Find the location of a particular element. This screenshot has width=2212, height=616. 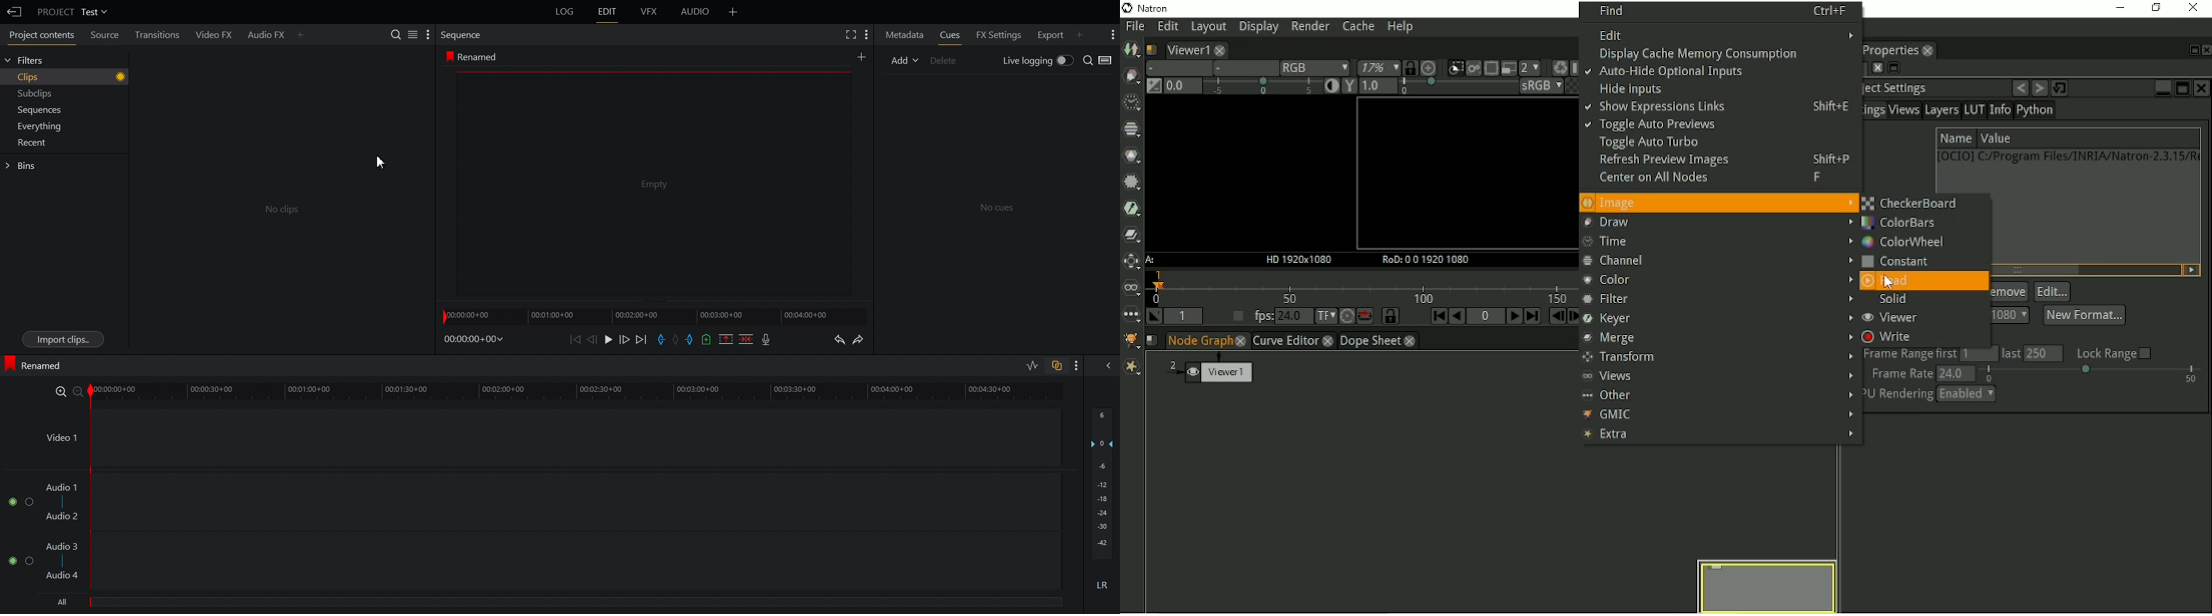

Skip Forward is located at coordinates (643, 339).